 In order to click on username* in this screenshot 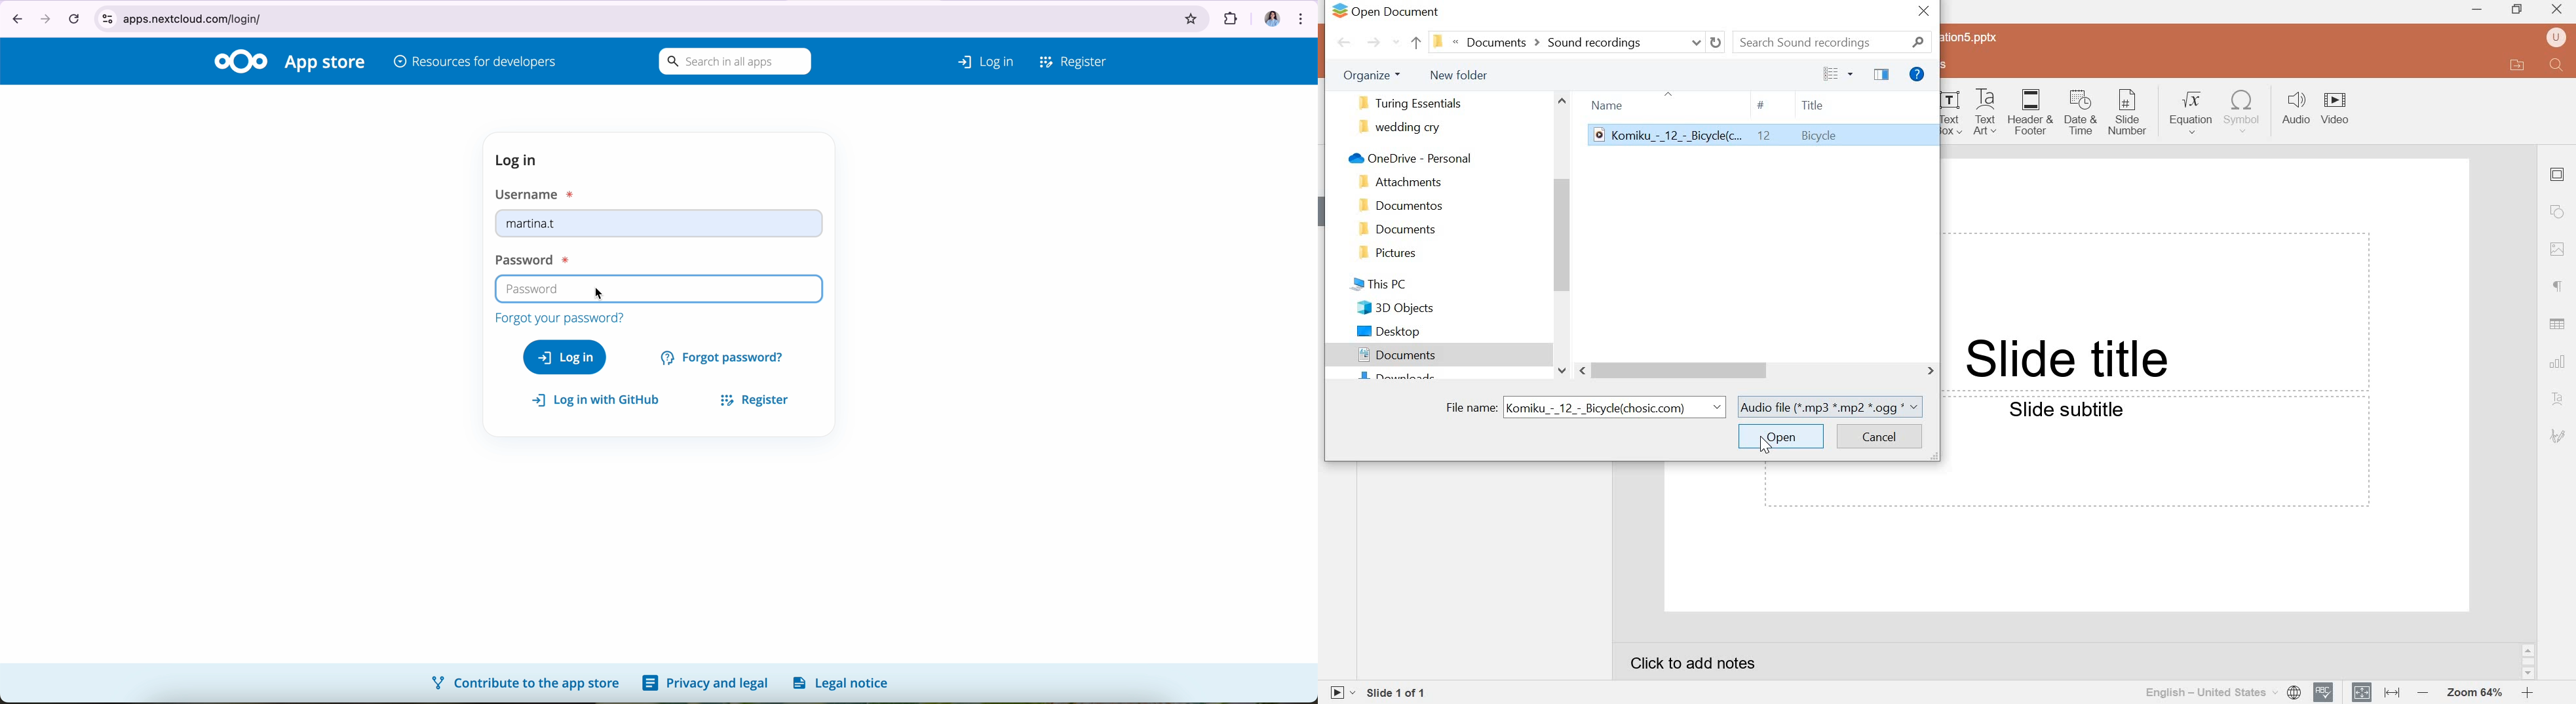, I will do `click(537, 193)`.